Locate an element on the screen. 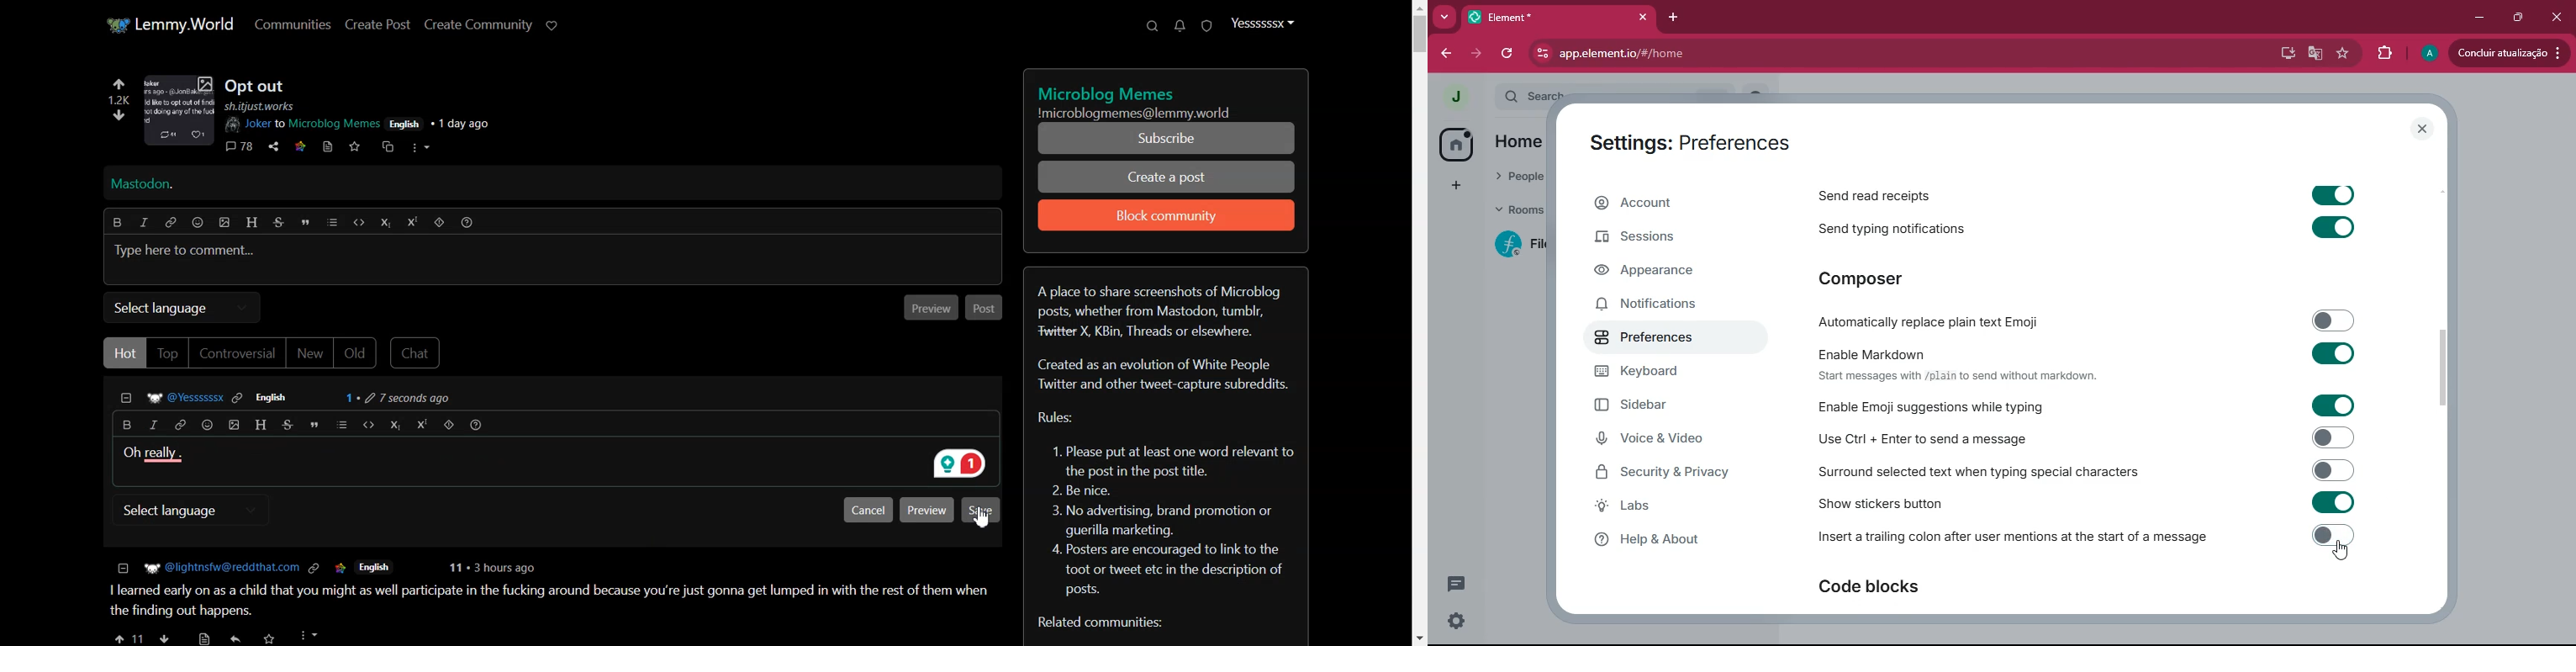  composer is located at coordinates (1875, 278).